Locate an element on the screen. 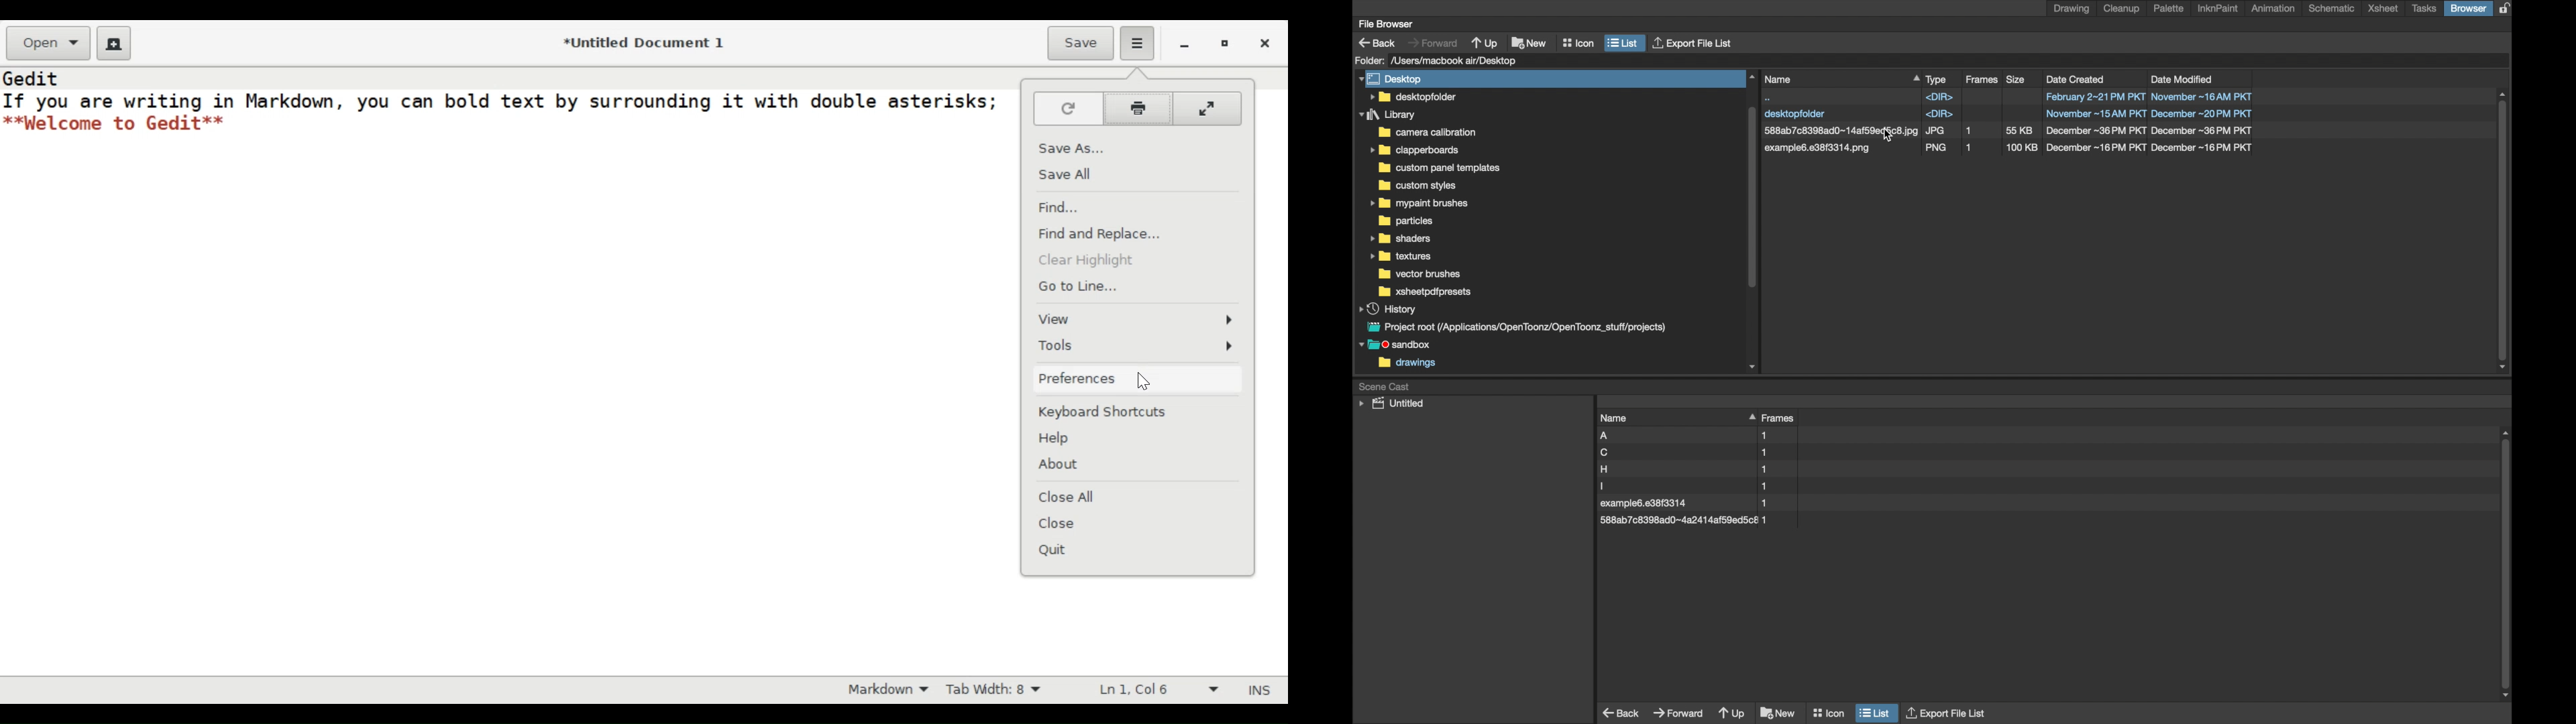  Help is located at coordinates (1061, 438).